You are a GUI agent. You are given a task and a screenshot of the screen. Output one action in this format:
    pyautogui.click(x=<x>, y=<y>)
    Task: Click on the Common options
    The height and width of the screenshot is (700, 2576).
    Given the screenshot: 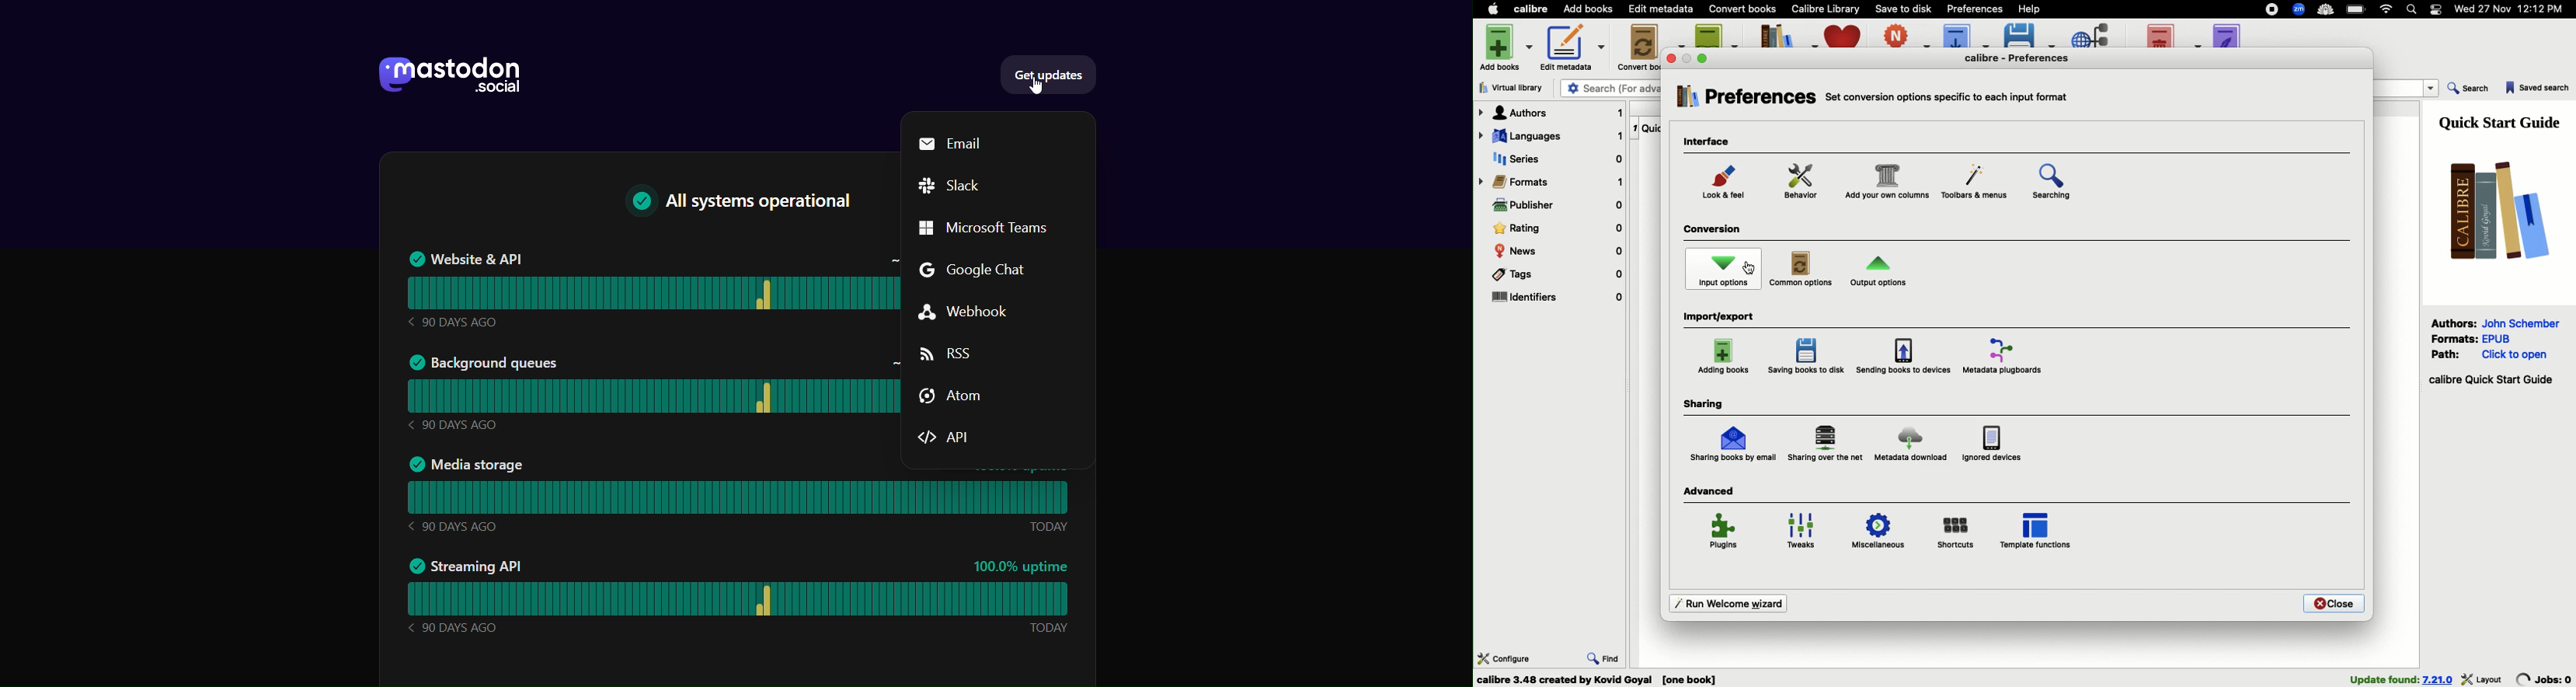 What is the action you would take?
    pyautogui.click(x=1802, y=270)
    